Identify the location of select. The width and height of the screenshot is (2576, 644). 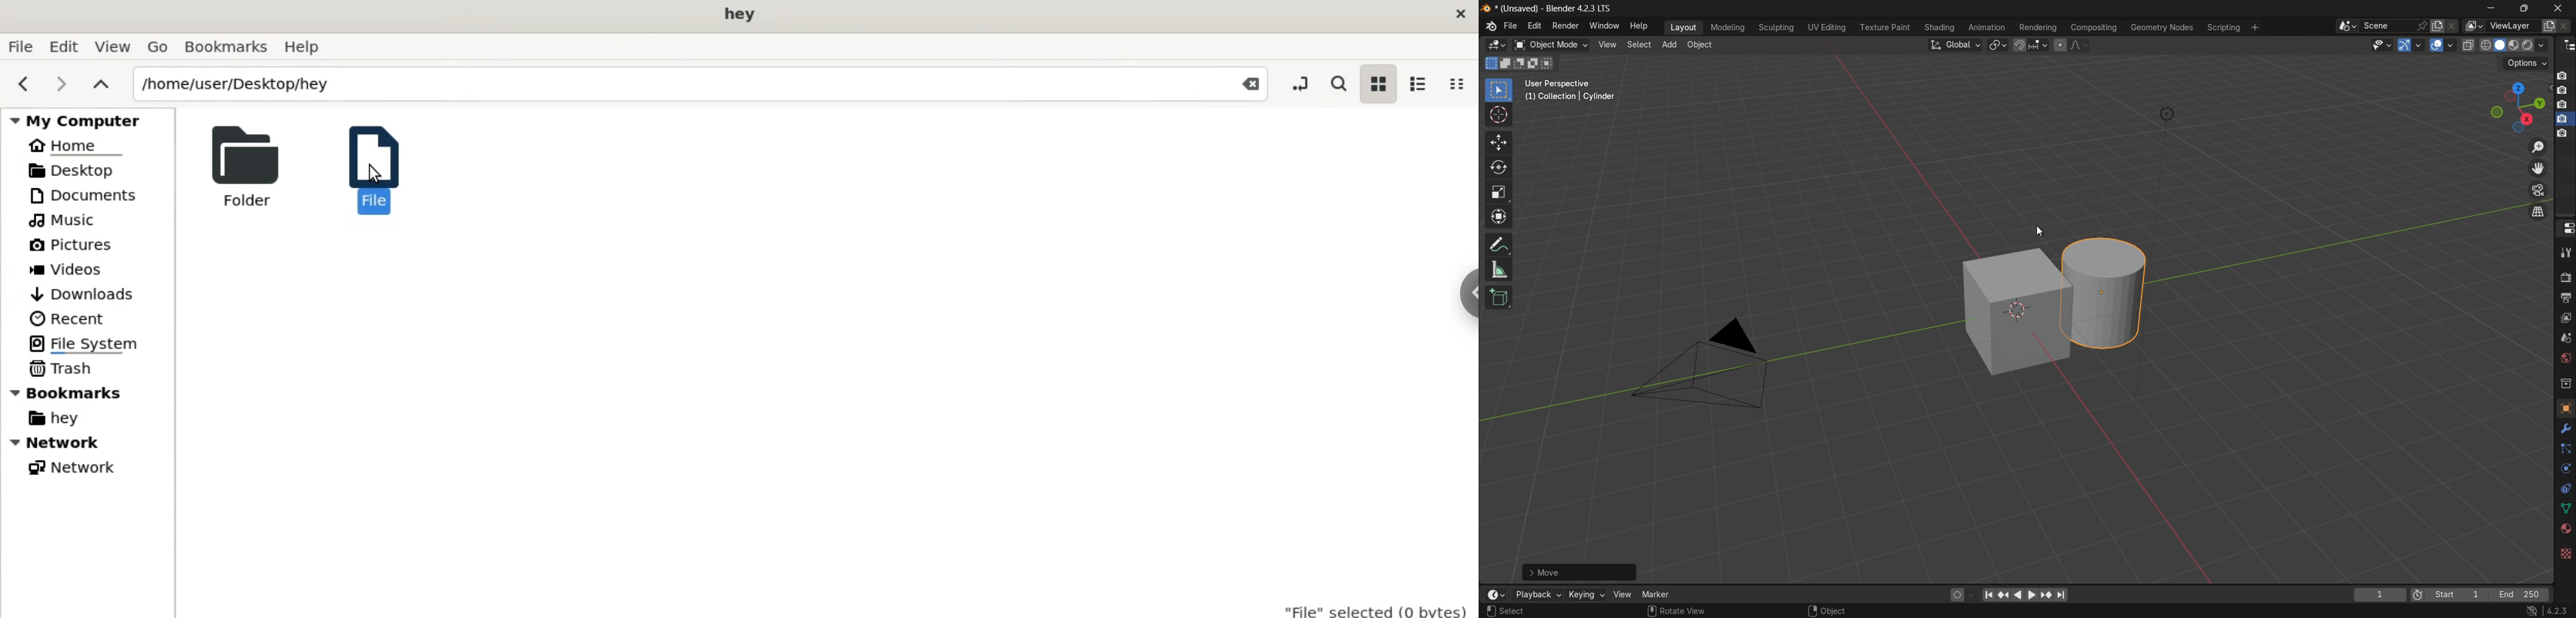
(1559, 611).